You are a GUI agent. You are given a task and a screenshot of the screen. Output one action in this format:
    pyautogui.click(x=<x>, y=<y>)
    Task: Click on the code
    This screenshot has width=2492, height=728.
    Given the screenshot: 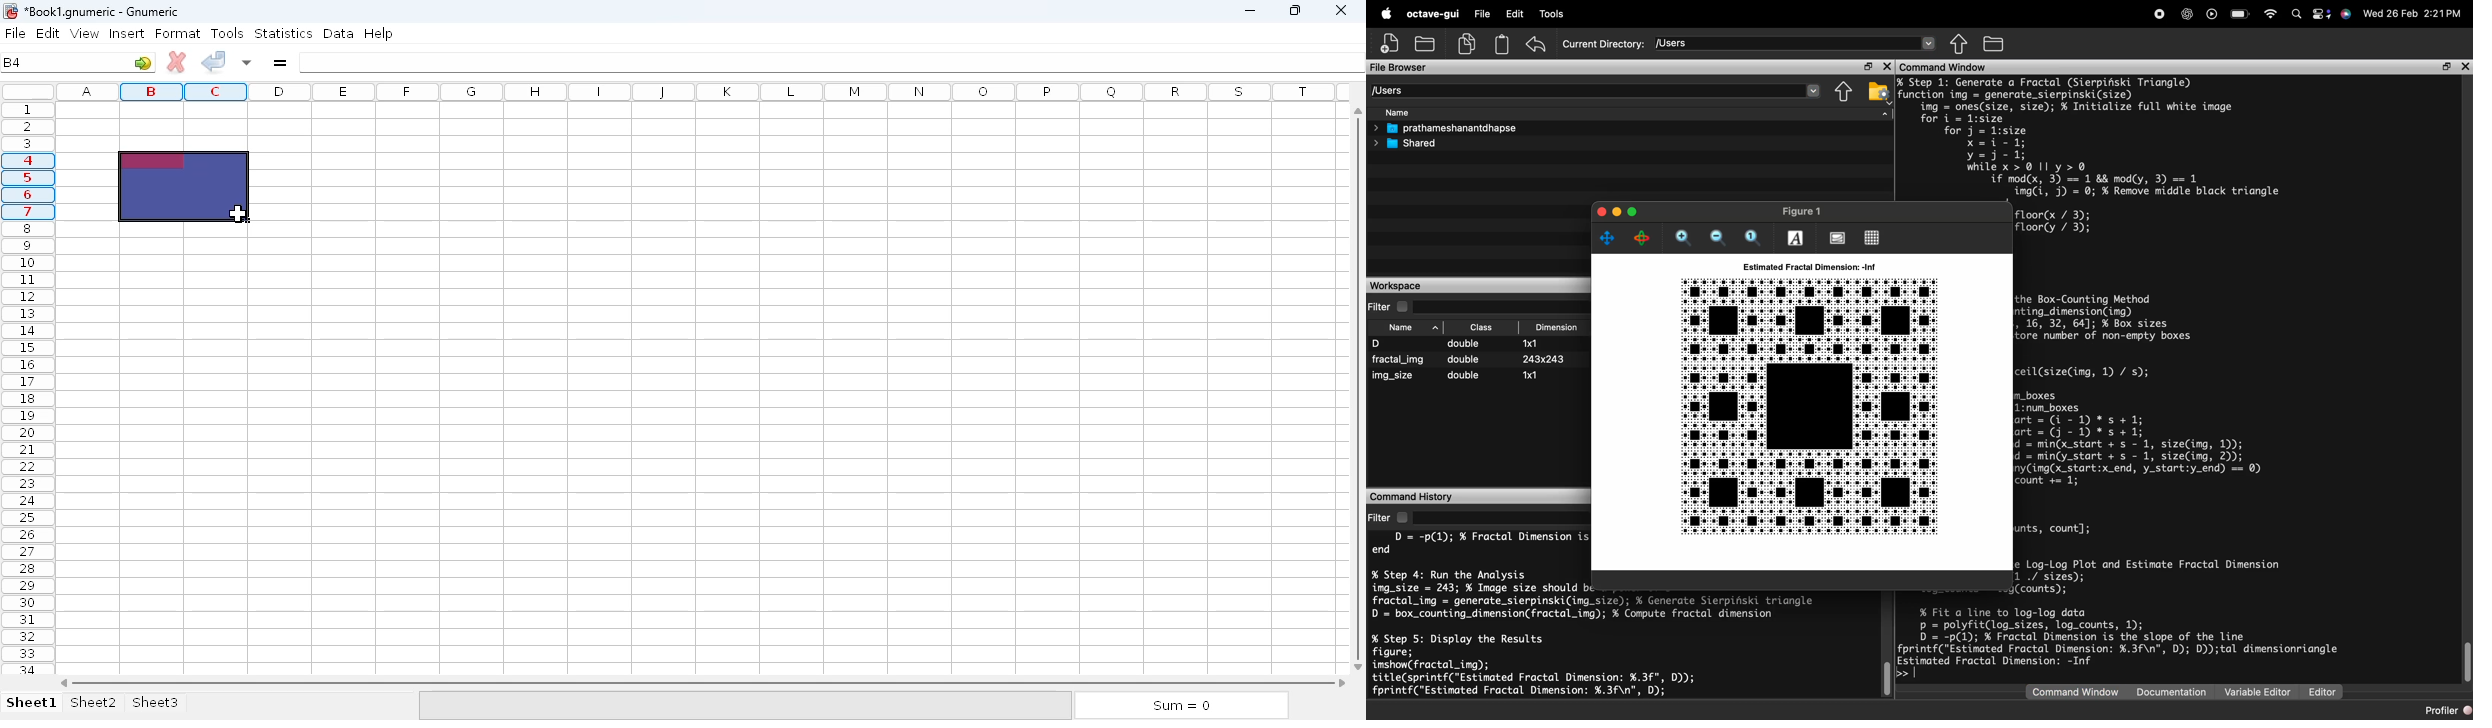 What is the action you would take?
    pyautogui.click(x=1480, y=545)
    